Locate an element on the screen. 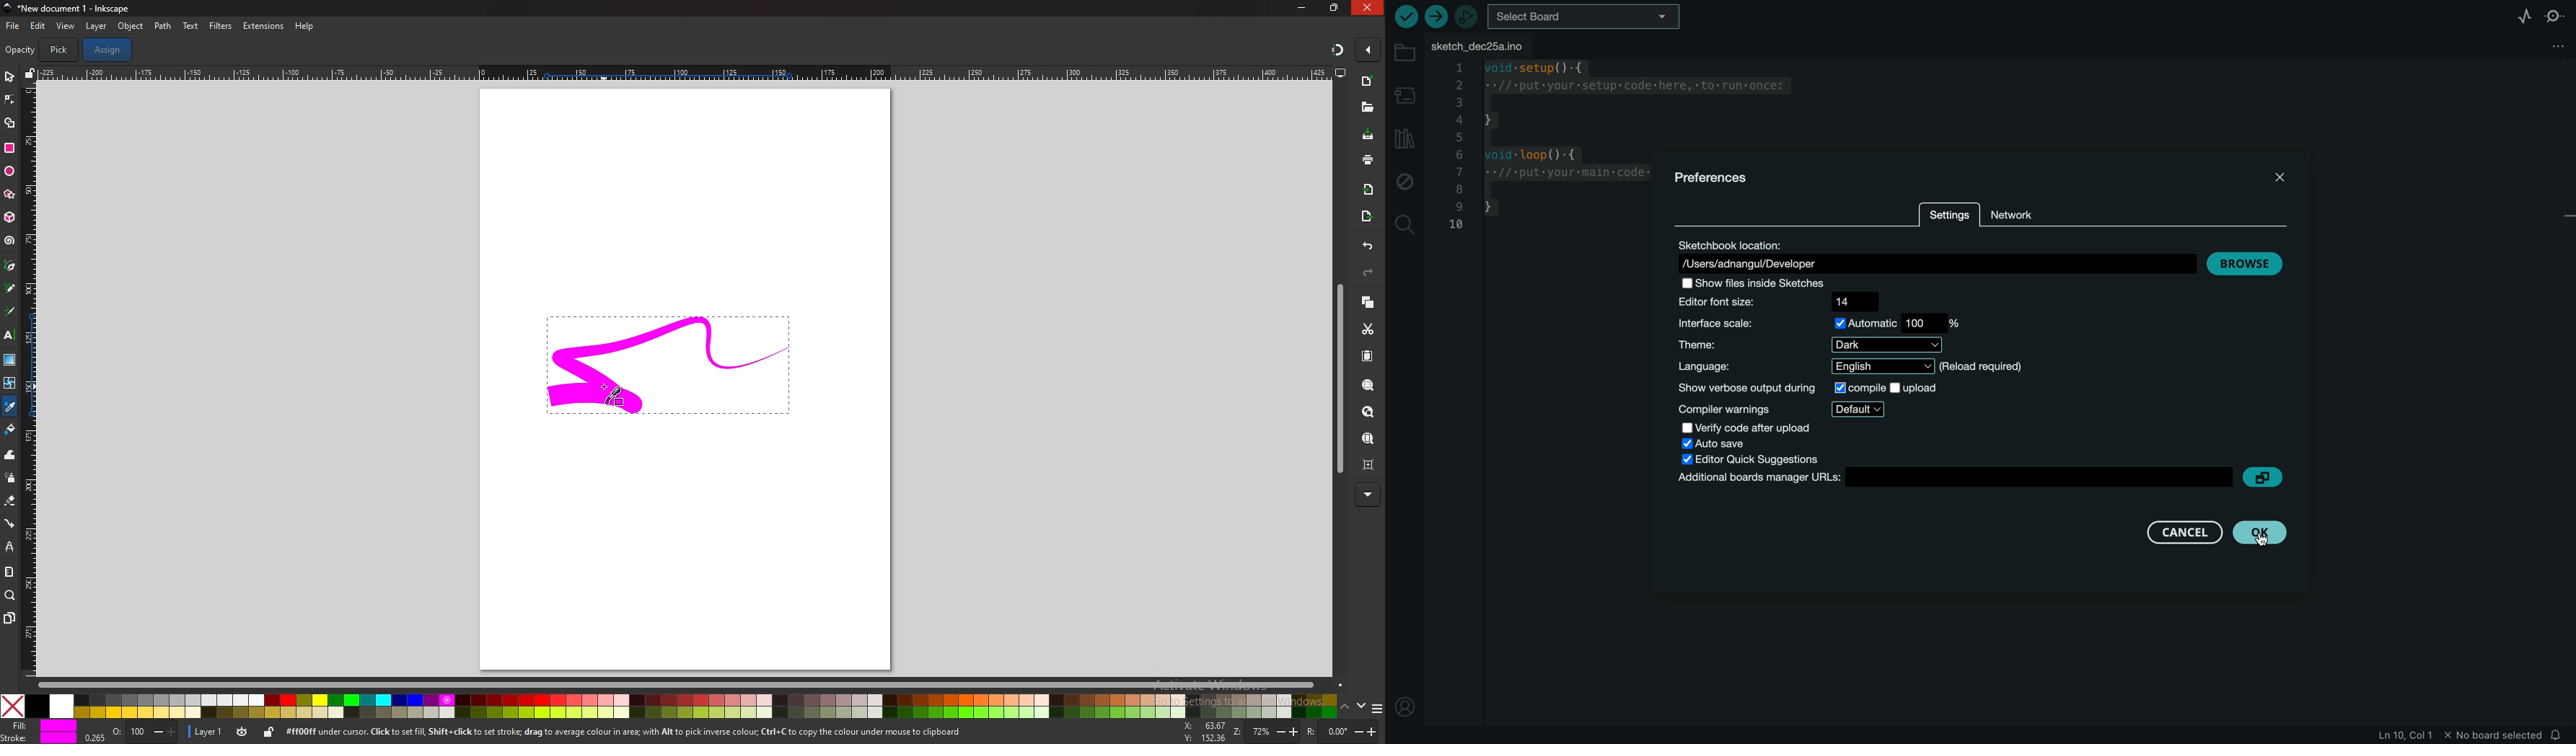  selected drawing is located at coordinates (680, 367).